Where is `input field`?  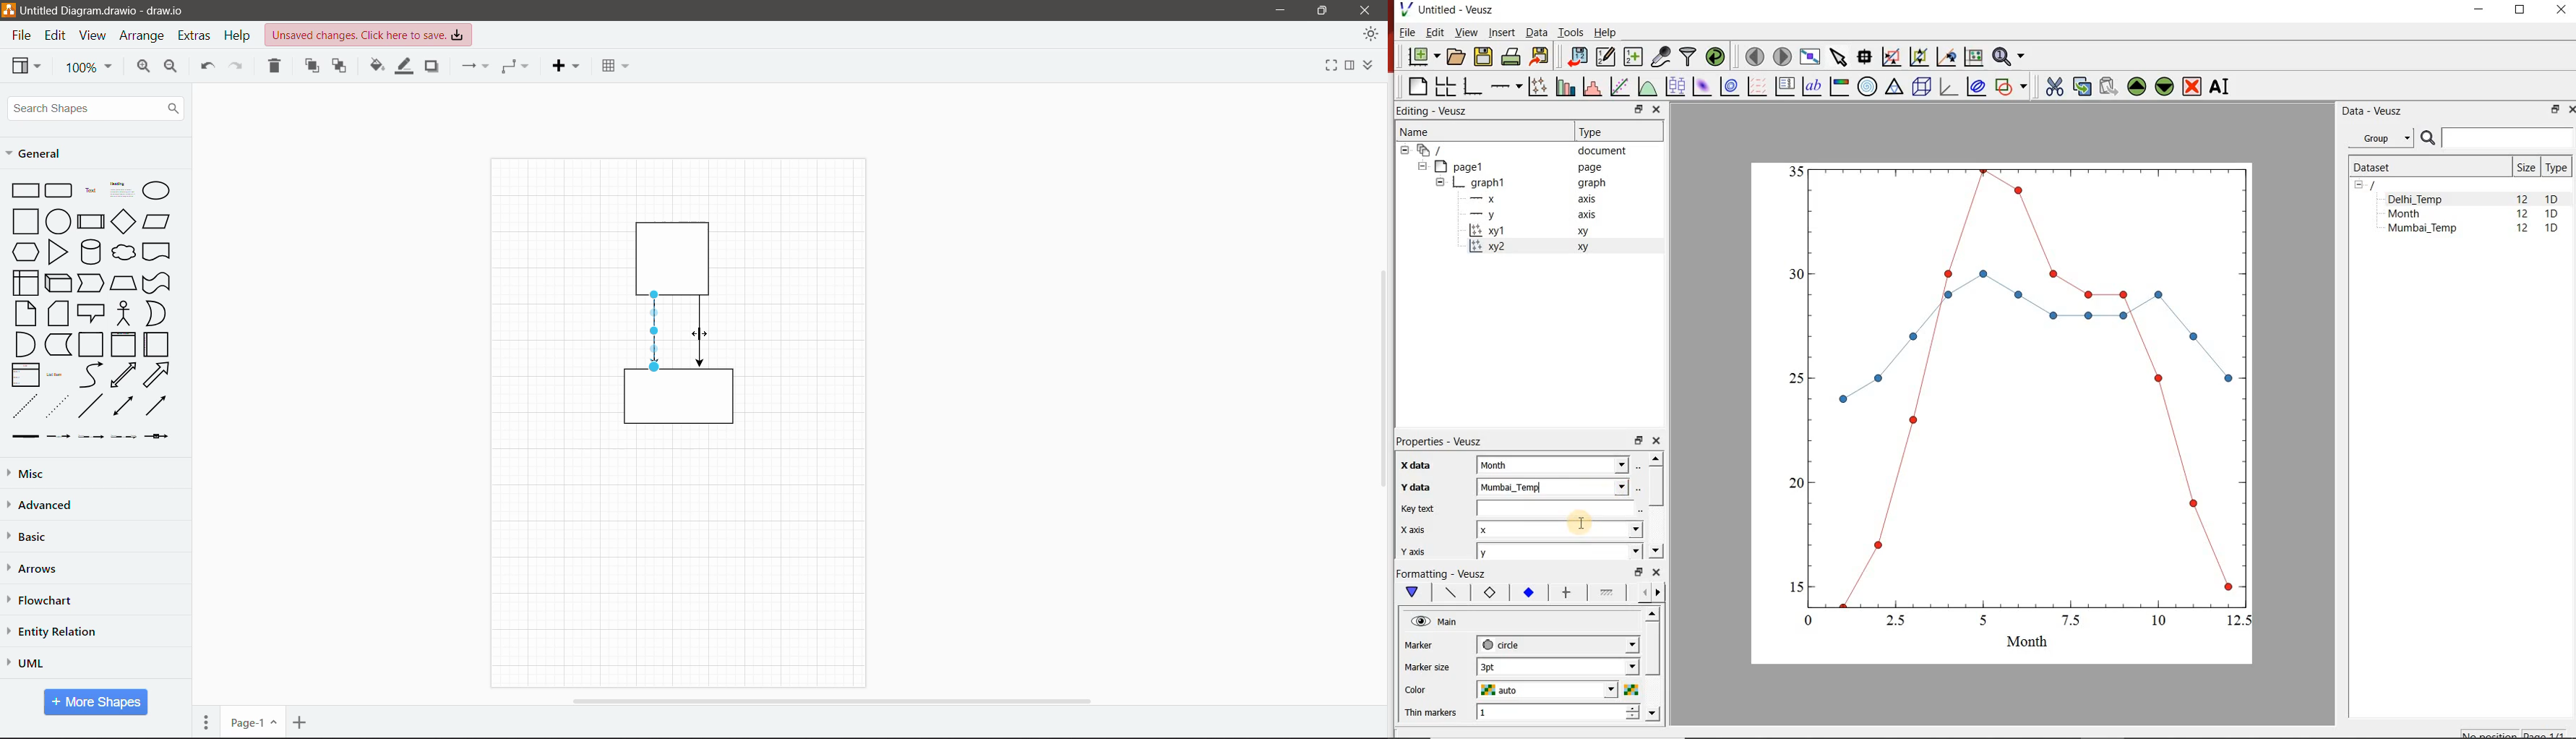 input field is located at coordinates (1561, 508).